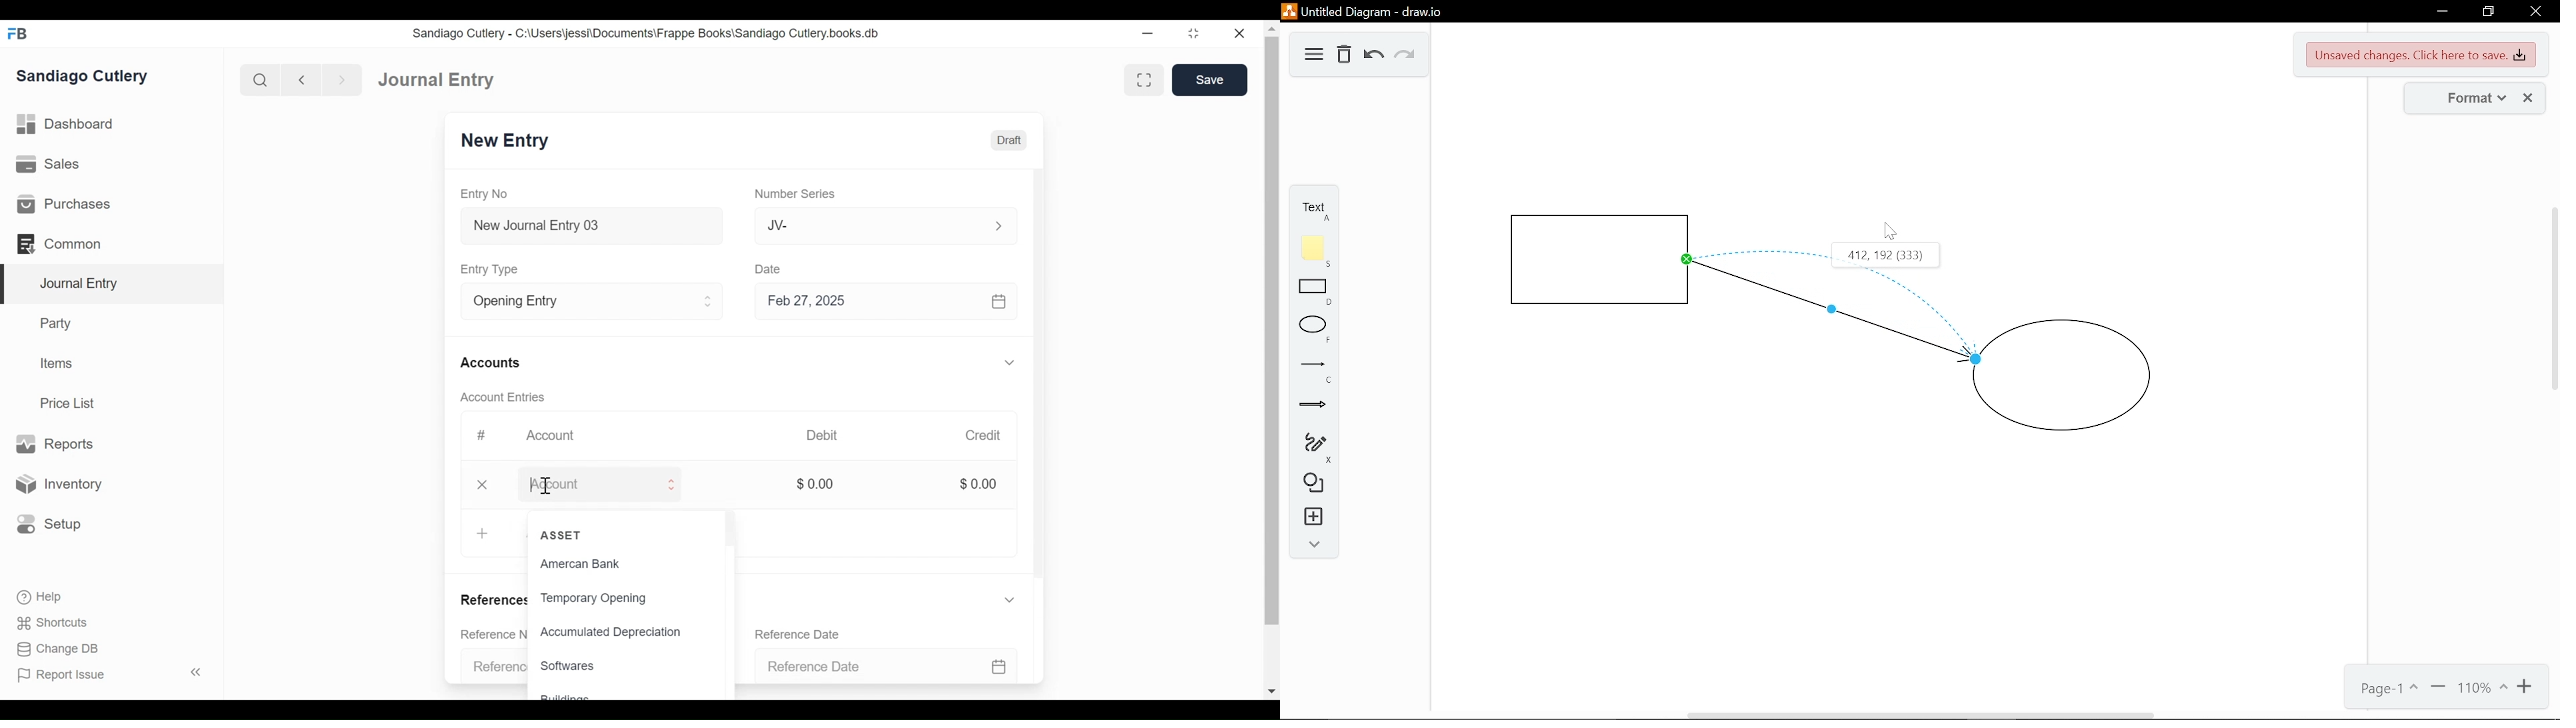 This screenshot has height=728, width=2576. Describe the element at coordinates (62, 675) in the screenshot. I see `Report Issue` at that location.